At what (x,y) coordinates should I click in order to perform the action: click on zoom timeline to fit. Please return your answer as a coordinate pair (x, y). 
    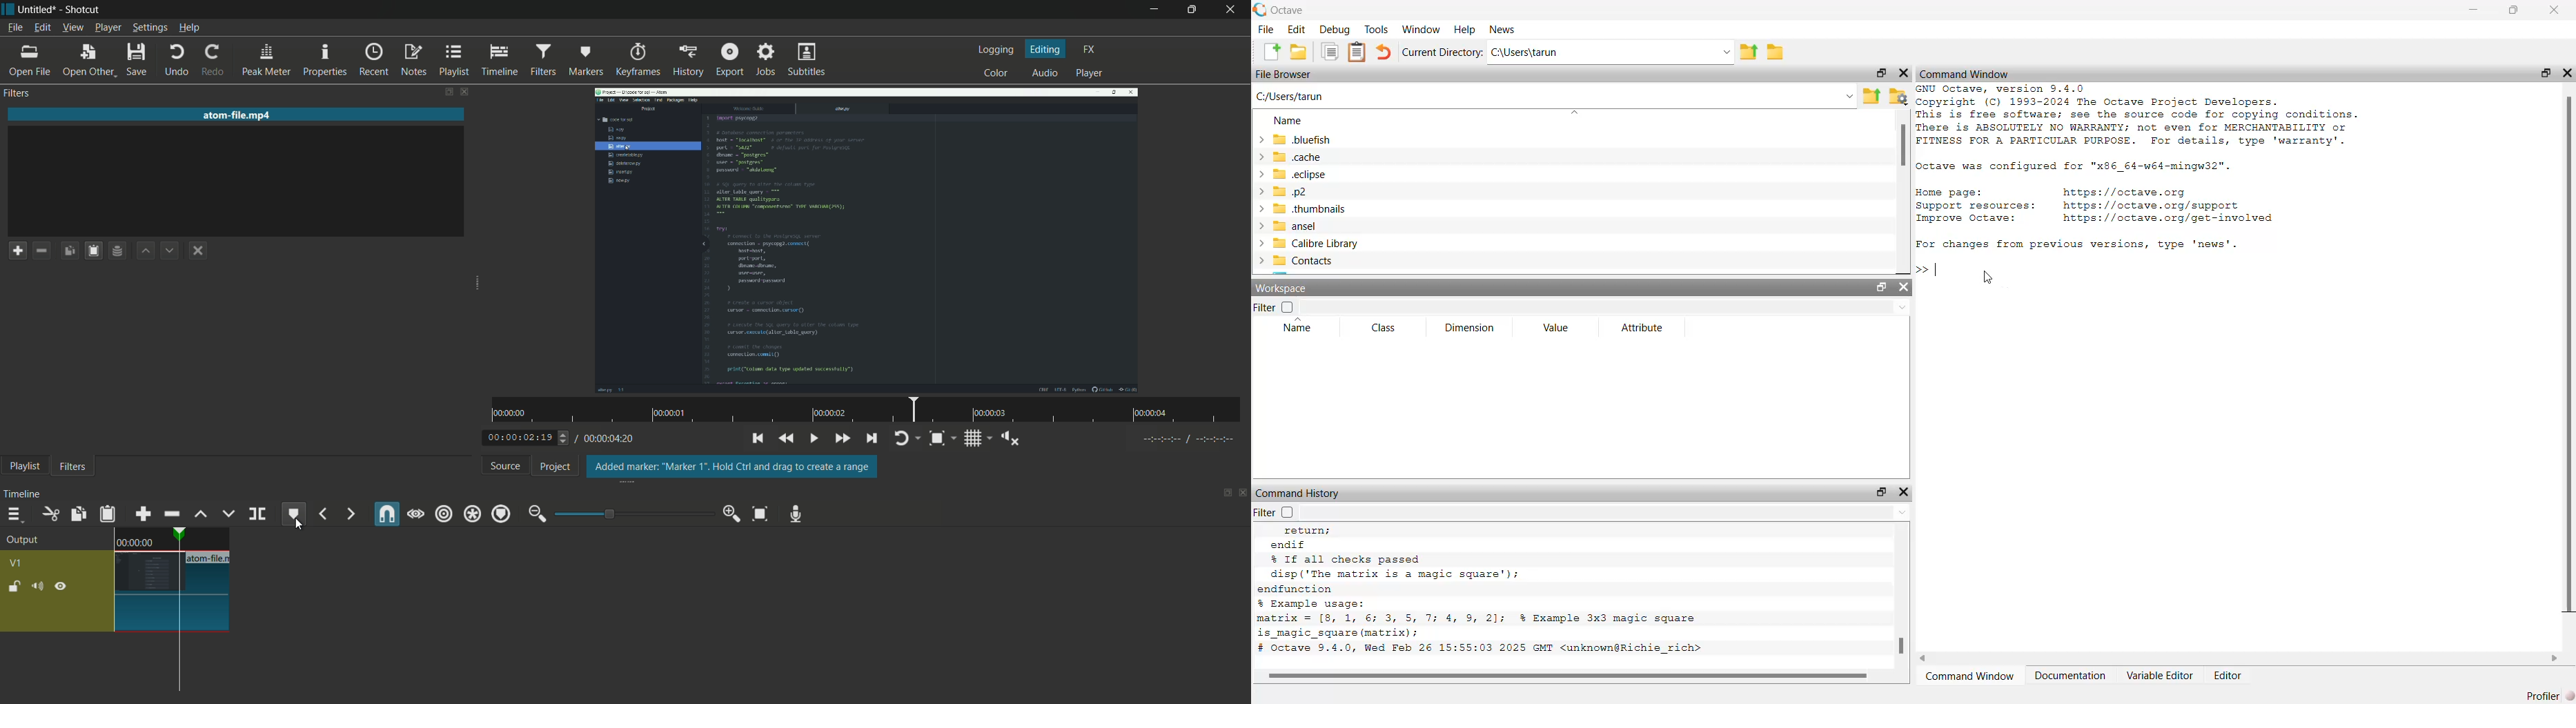
    Looking at the image, I should click on (759, 514).